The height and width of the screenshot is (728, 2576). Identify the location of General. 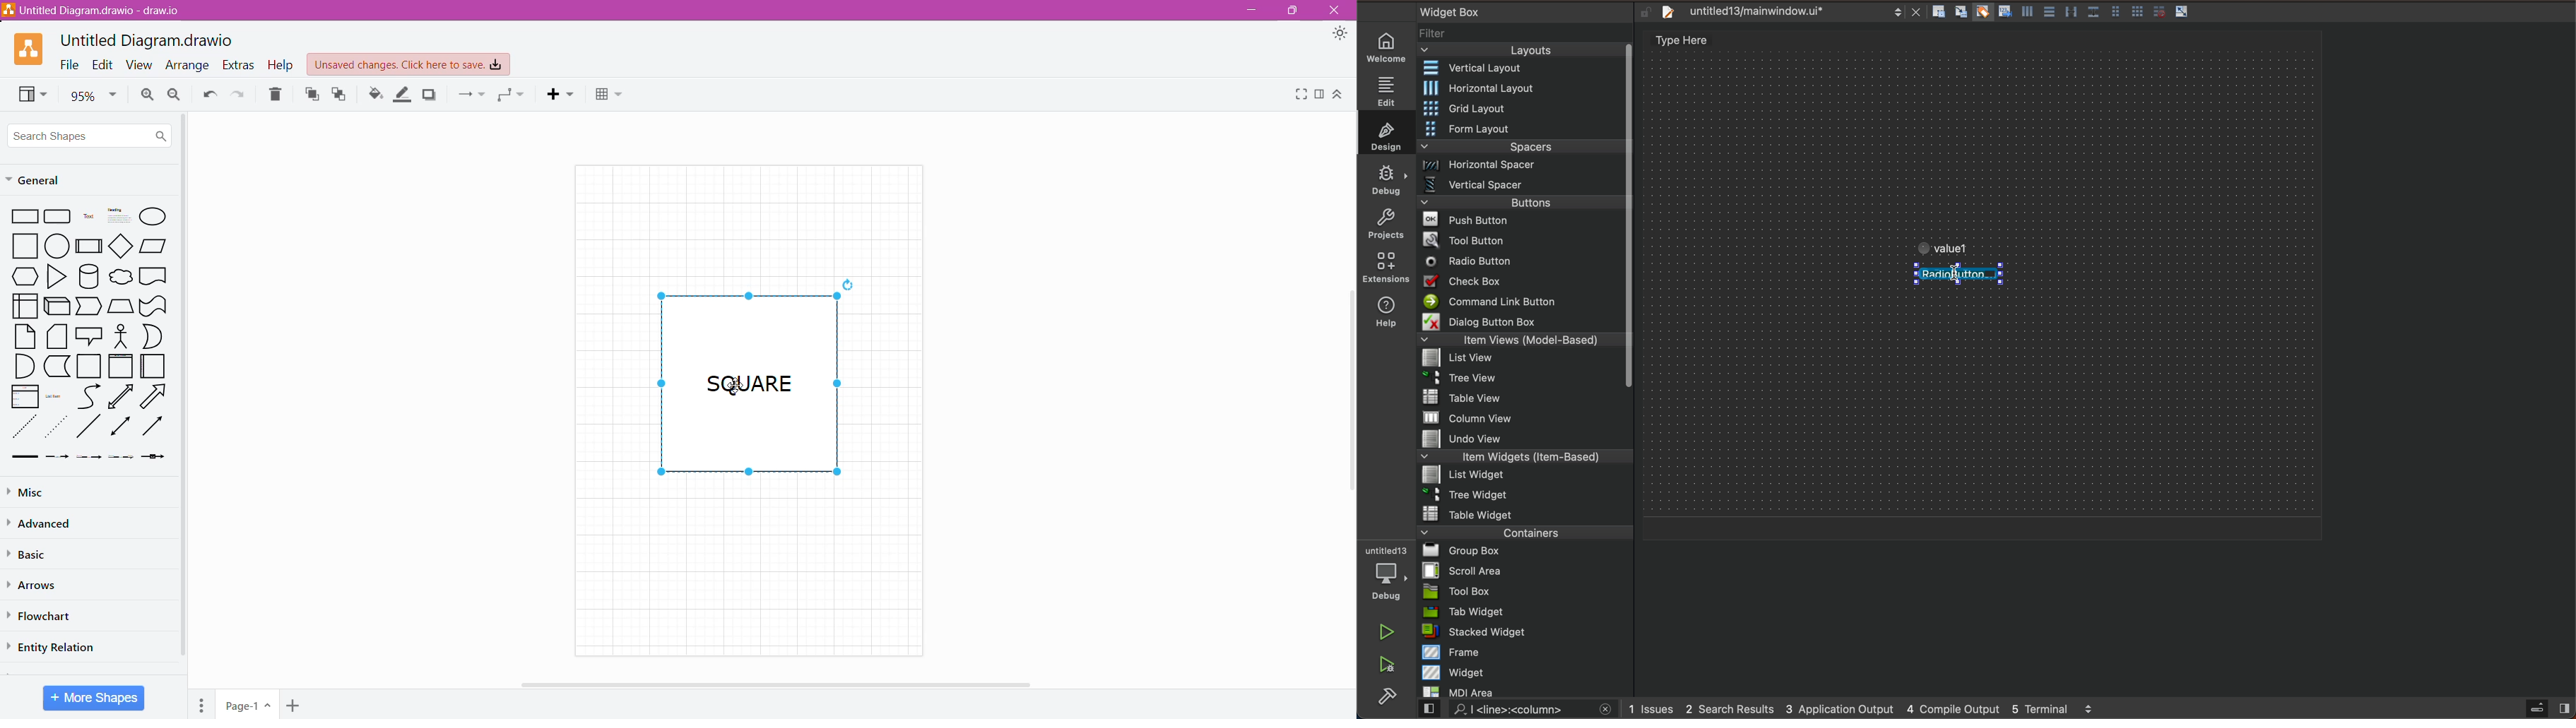
(47, 182).